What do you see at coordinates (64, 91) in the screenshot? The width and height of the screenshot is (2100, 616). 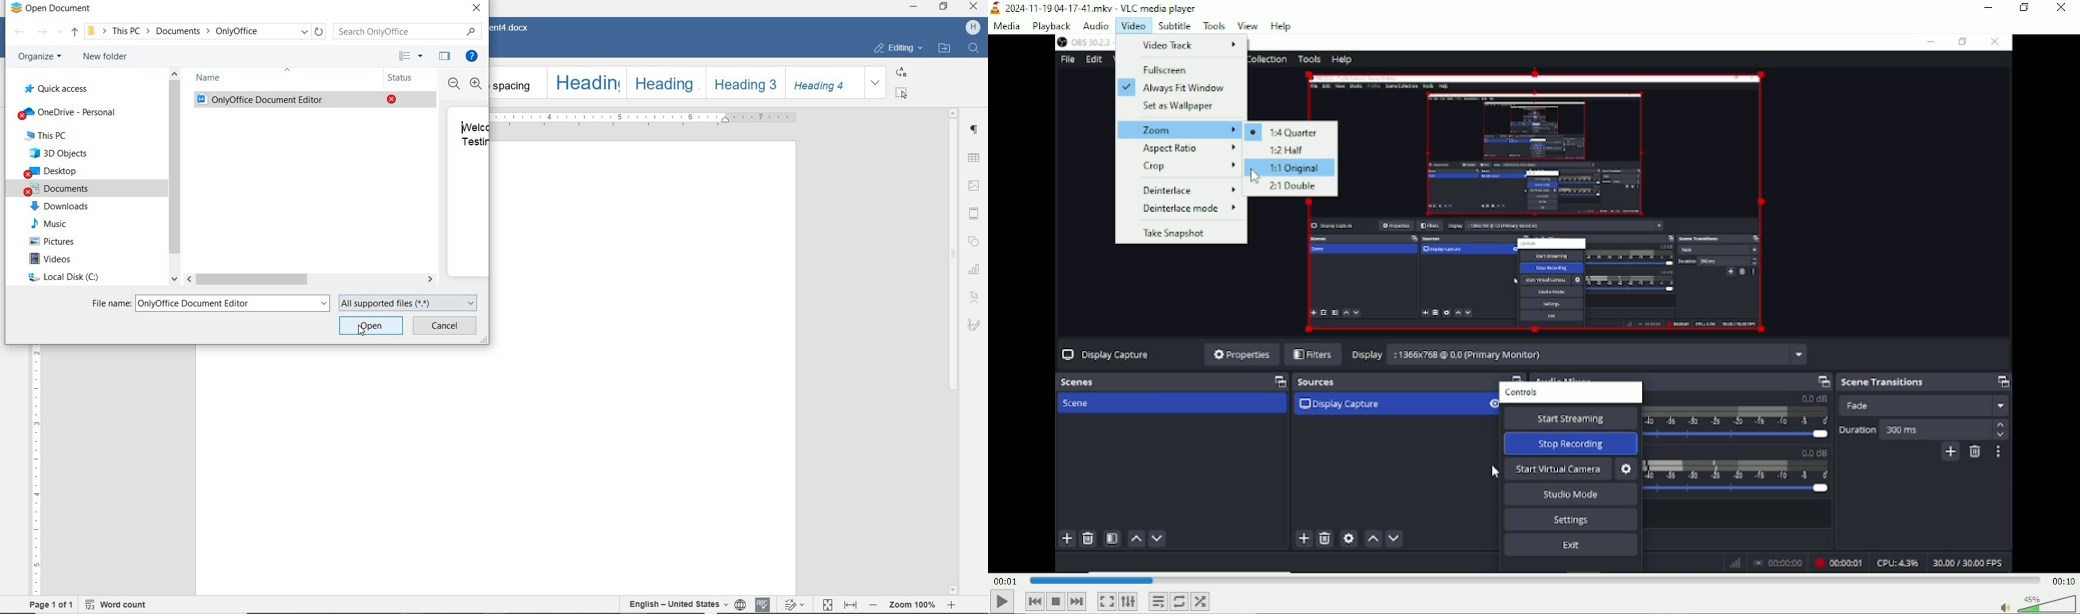 I see `quick access` at bounding box center [64, 91].